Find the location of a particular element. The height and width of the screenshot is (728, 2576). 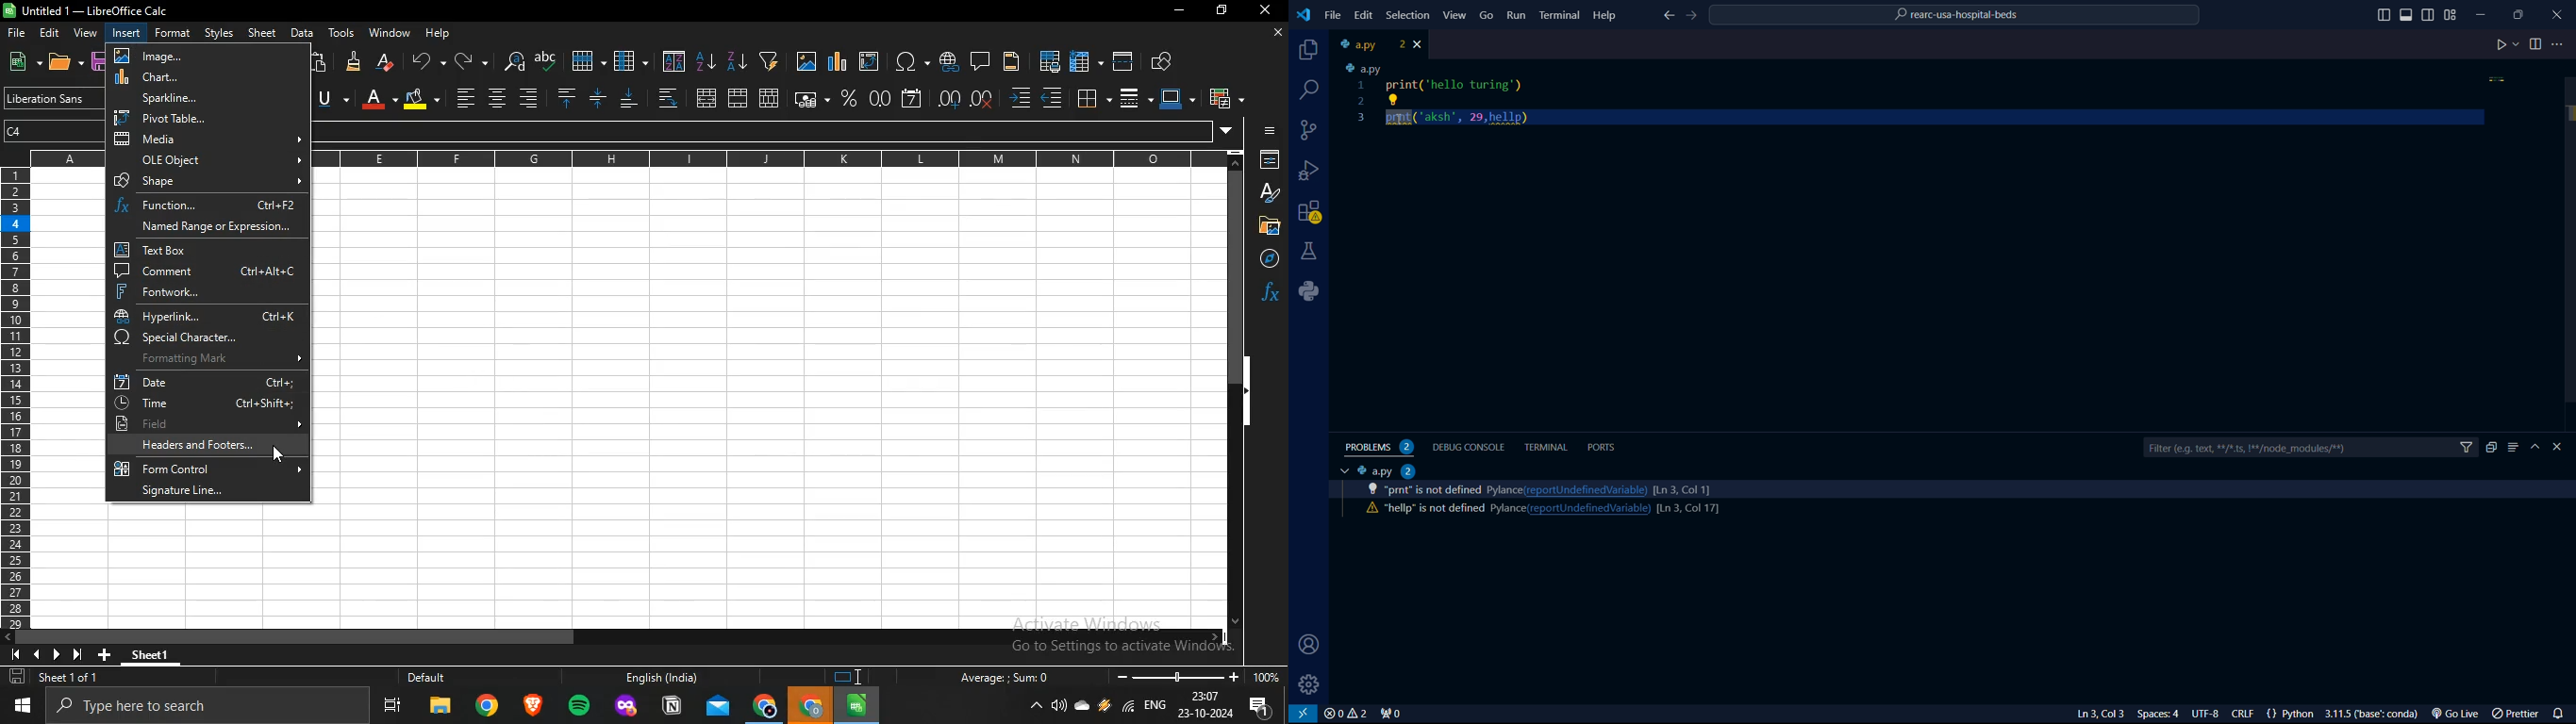

window is located at coordinates (390, 32).